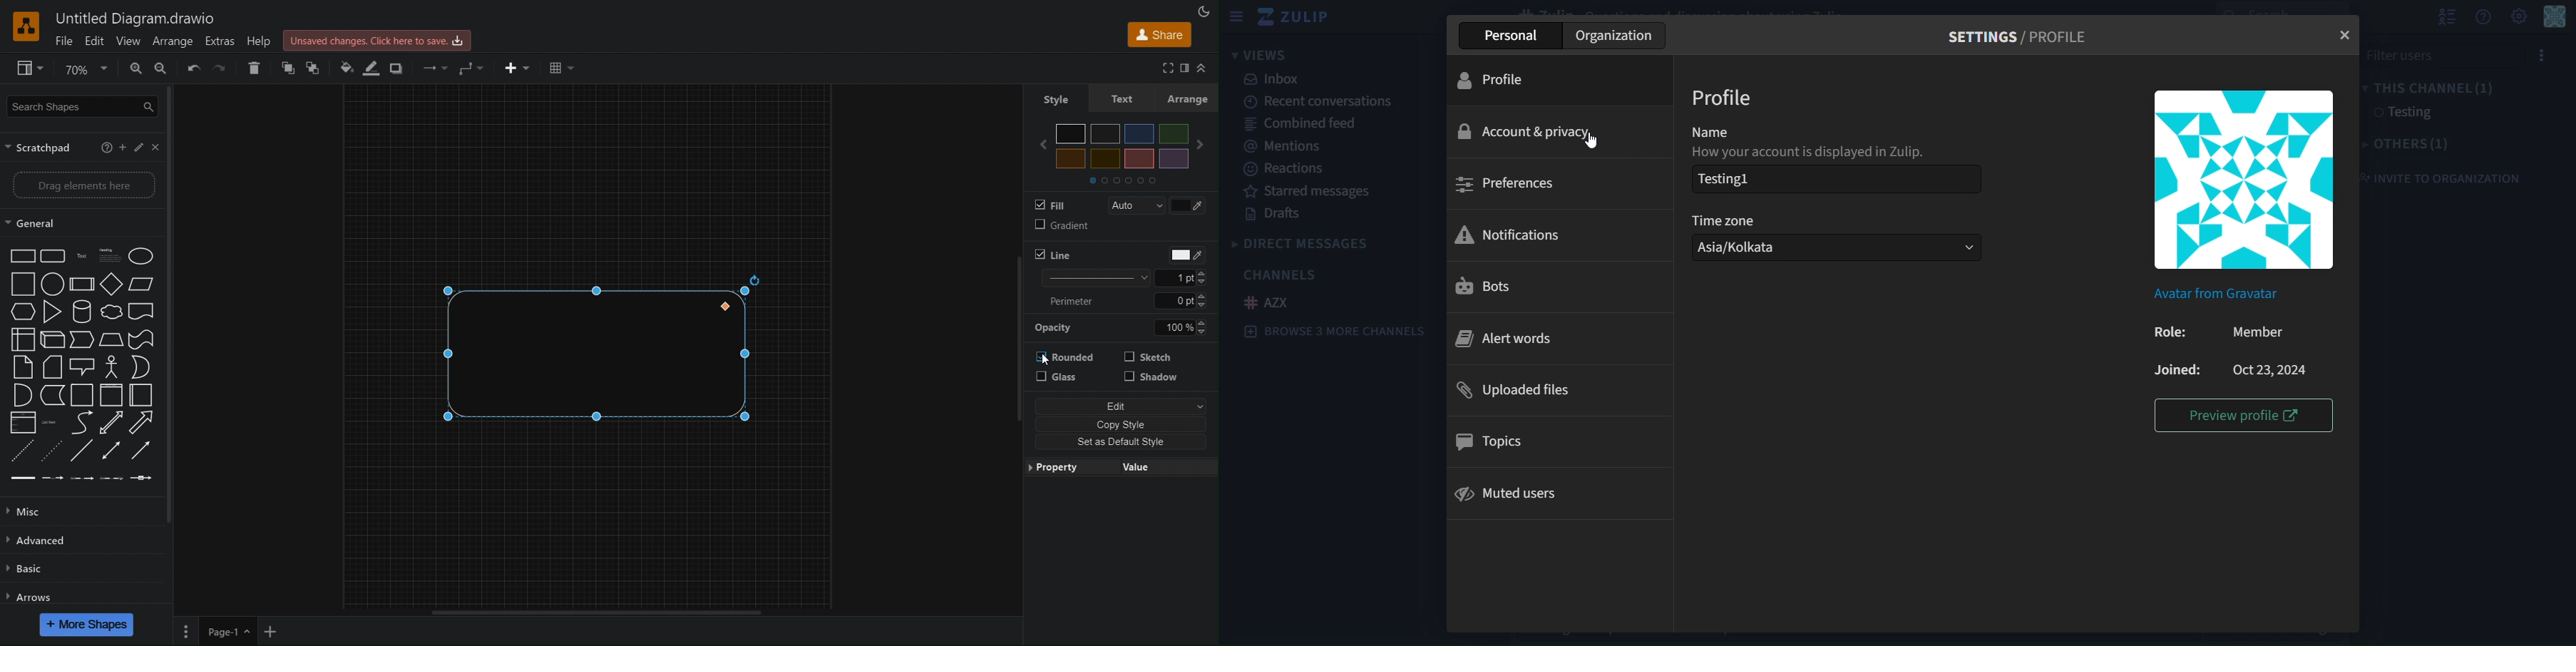  Describe the element at coordinates (1127, 98) in the screenshot. I see `Text` at that location.